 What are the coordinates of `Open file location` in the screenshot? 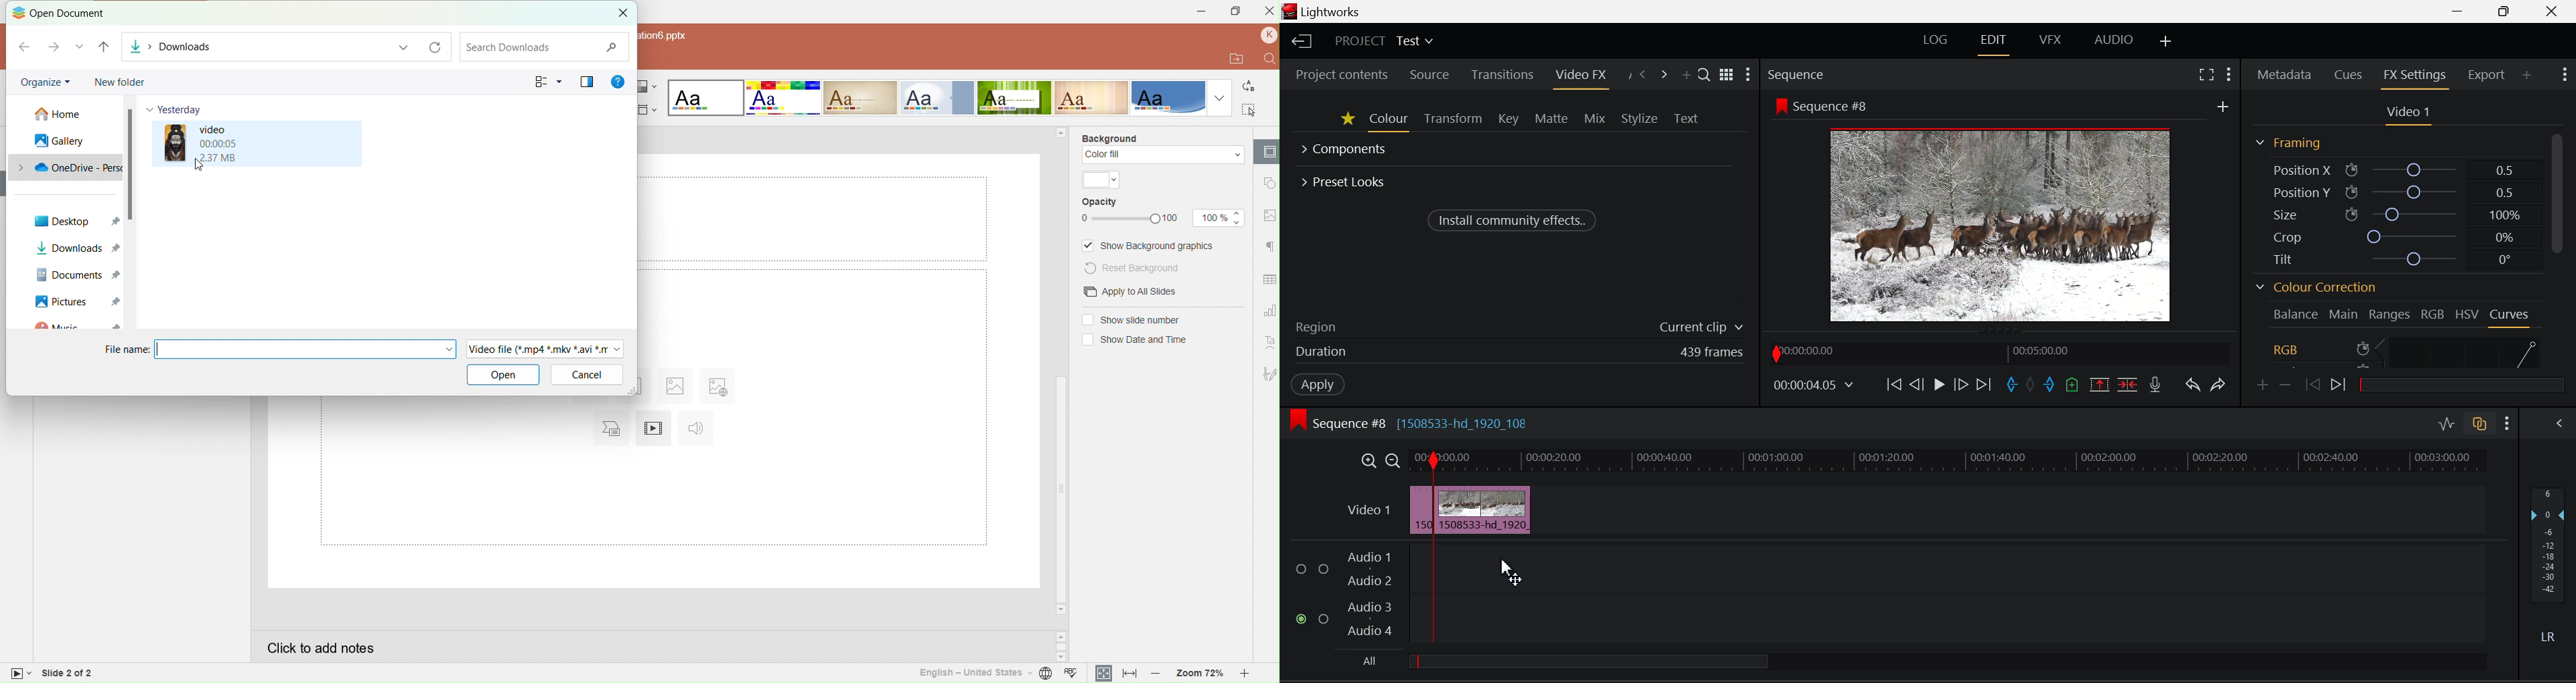 It's located at (1236, 60).